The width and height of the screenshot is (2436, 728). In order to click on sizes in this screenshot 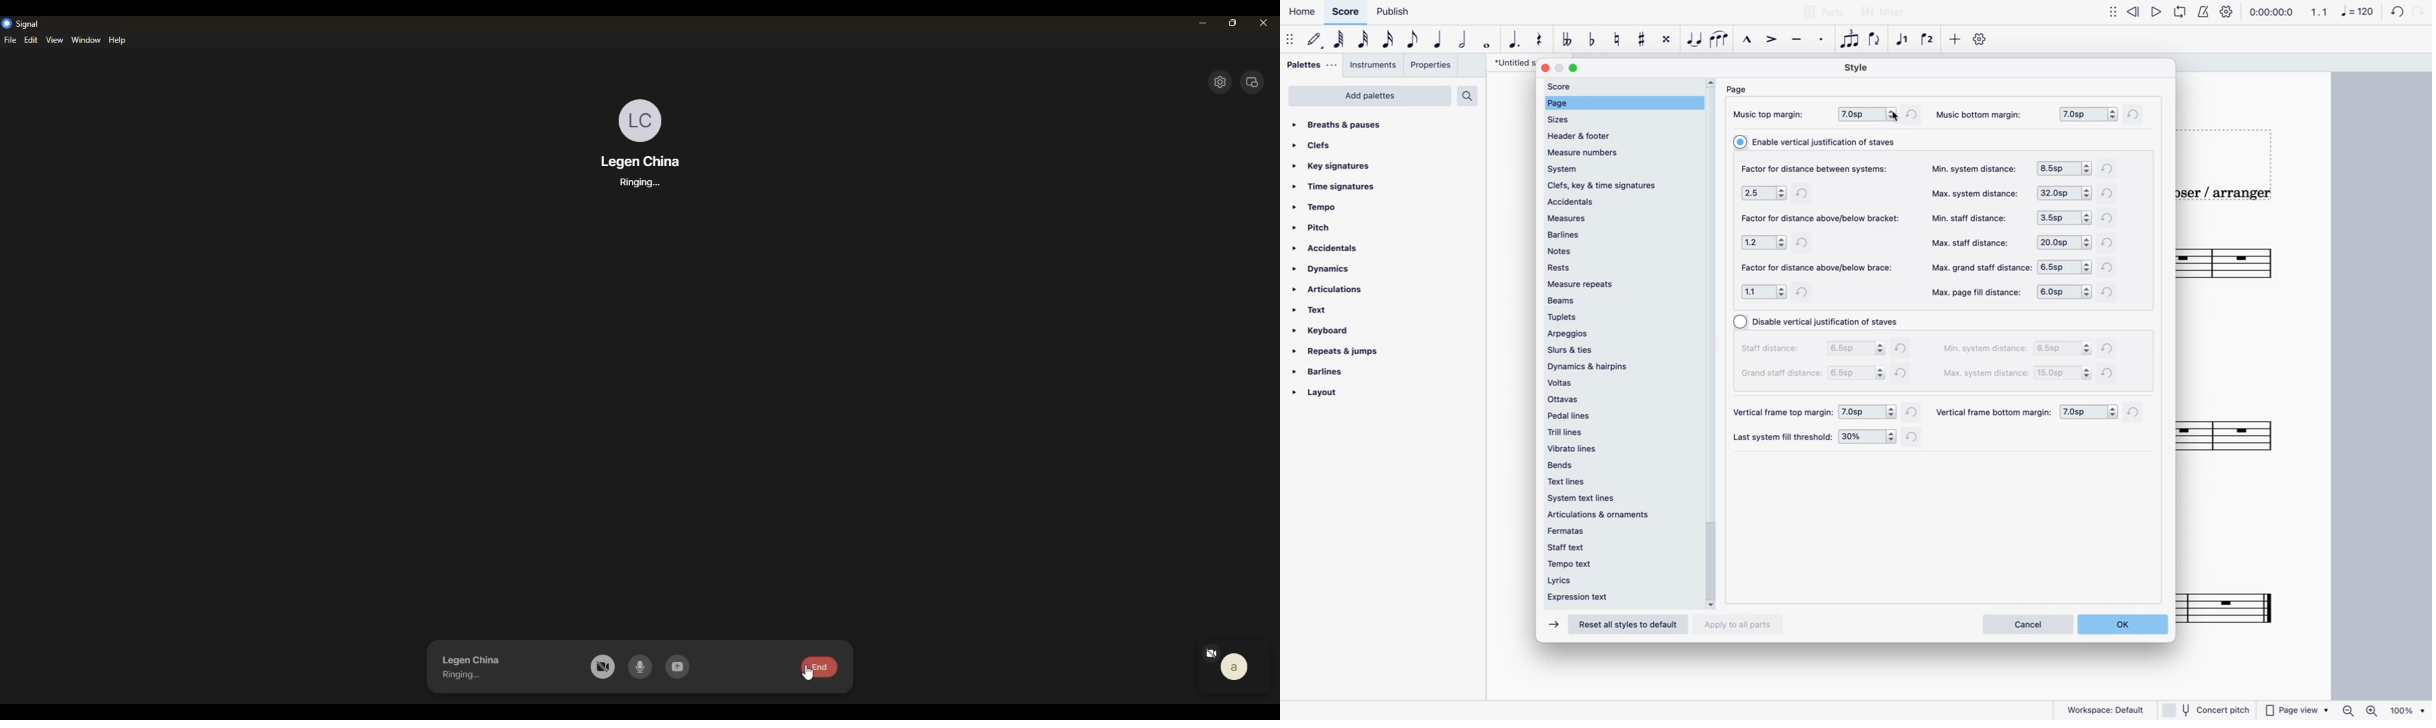, I will do `click(1567, 119)`.